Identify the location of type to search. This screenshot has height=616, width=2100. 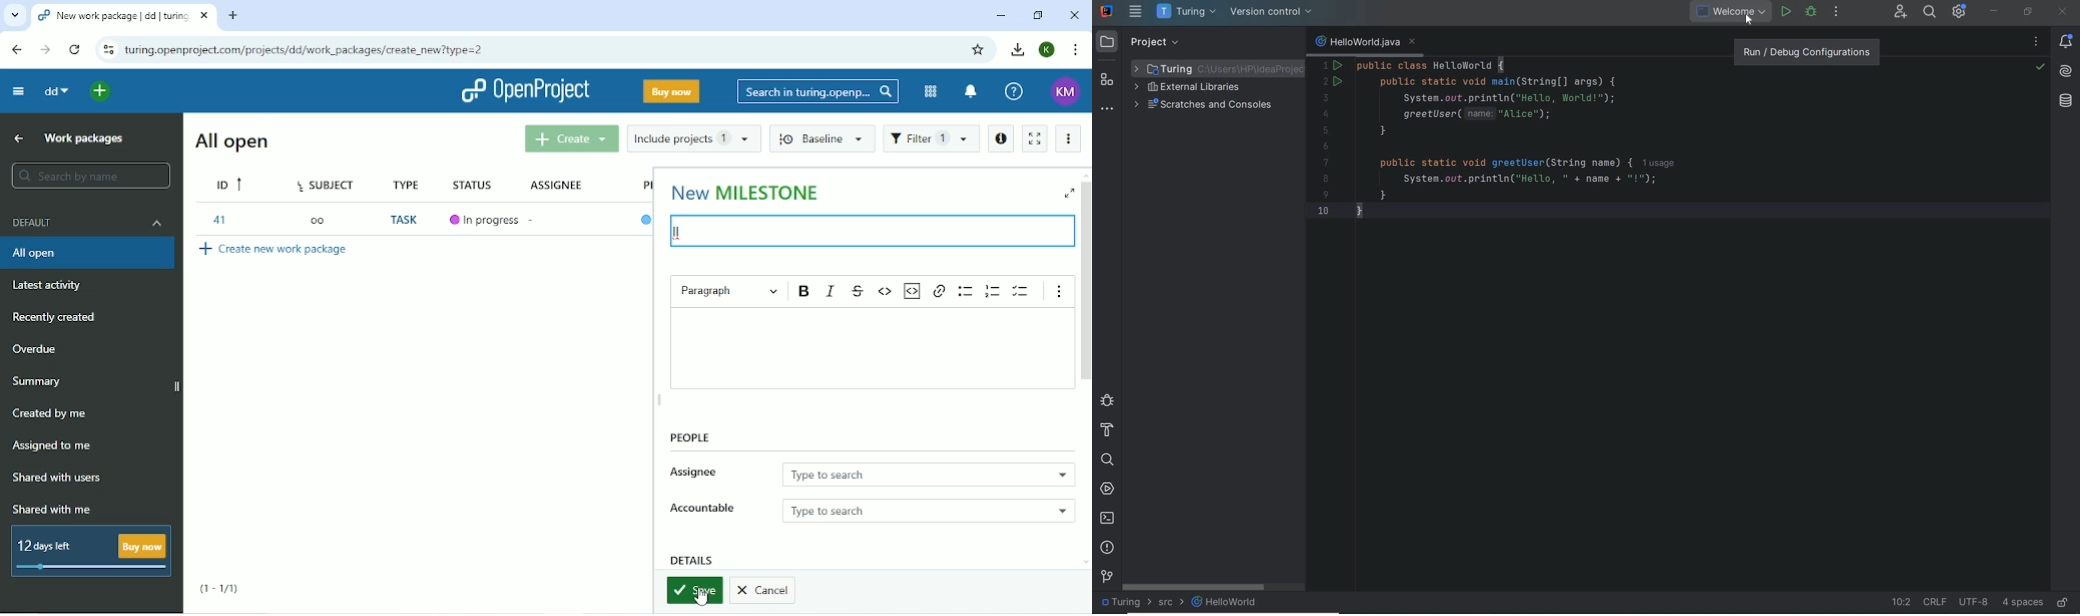
(930, 509).